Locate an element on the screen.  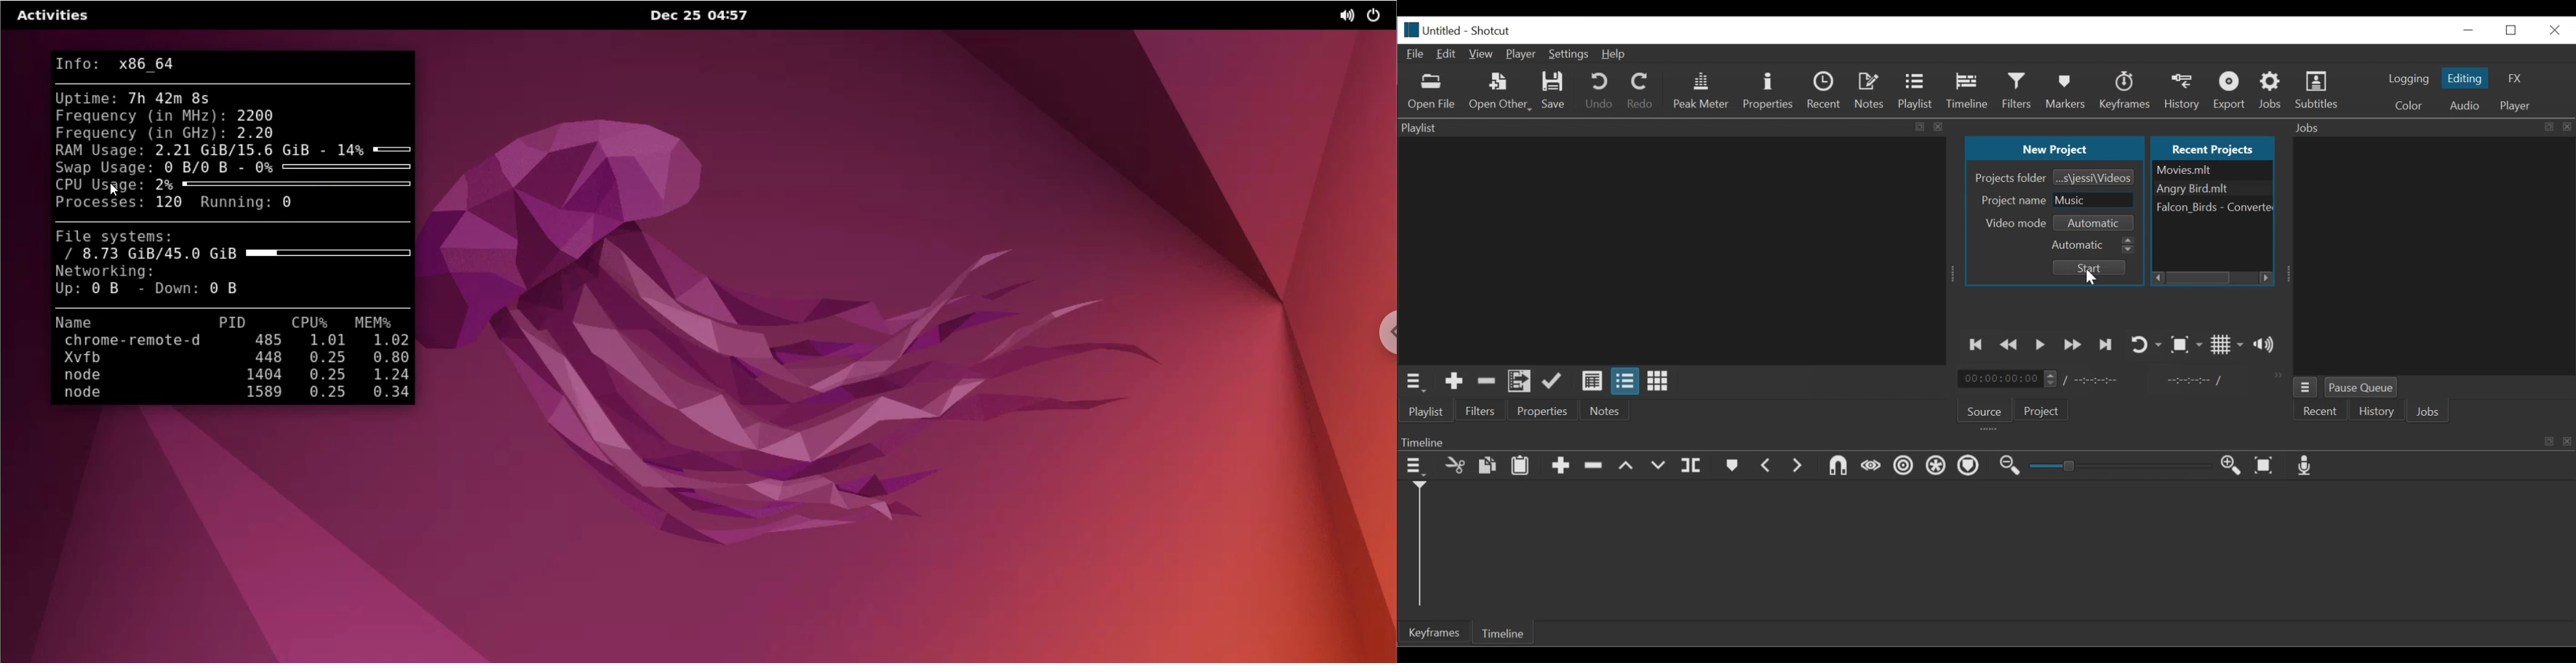
Save is located at coordinates (1554, 91).